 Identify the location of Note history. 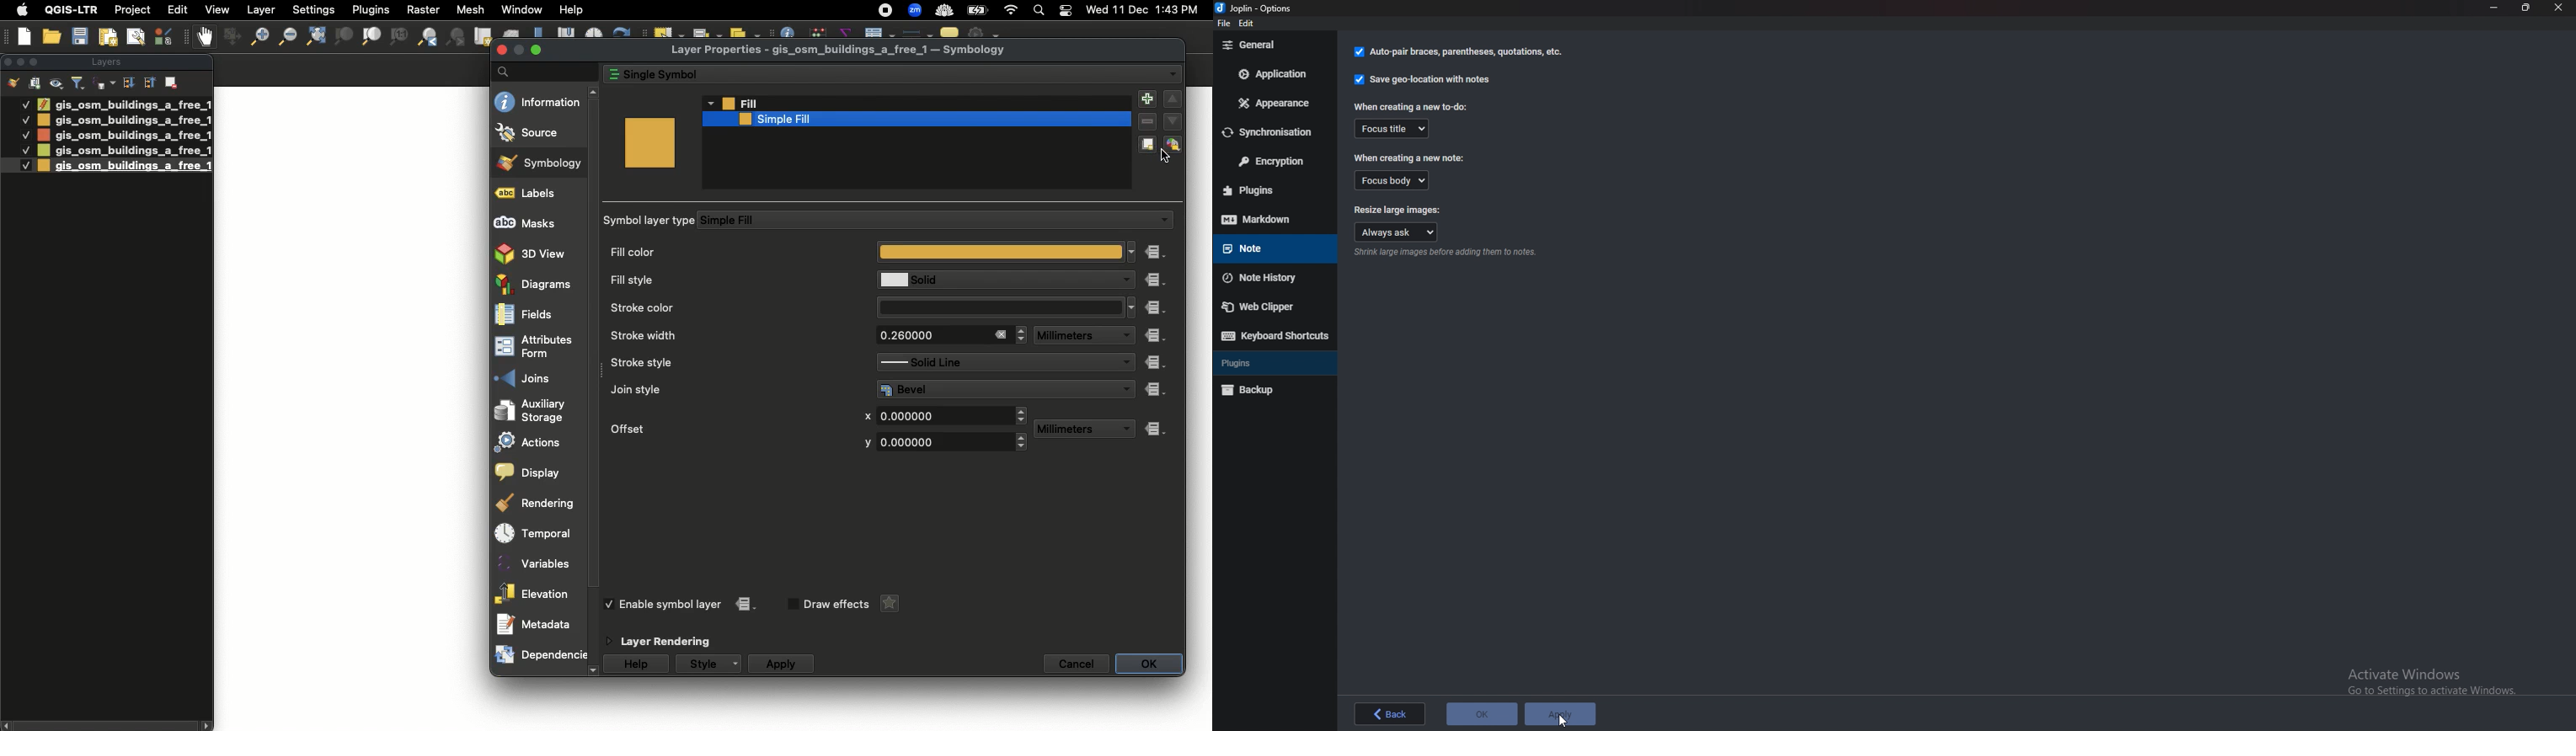
(1270, 277).